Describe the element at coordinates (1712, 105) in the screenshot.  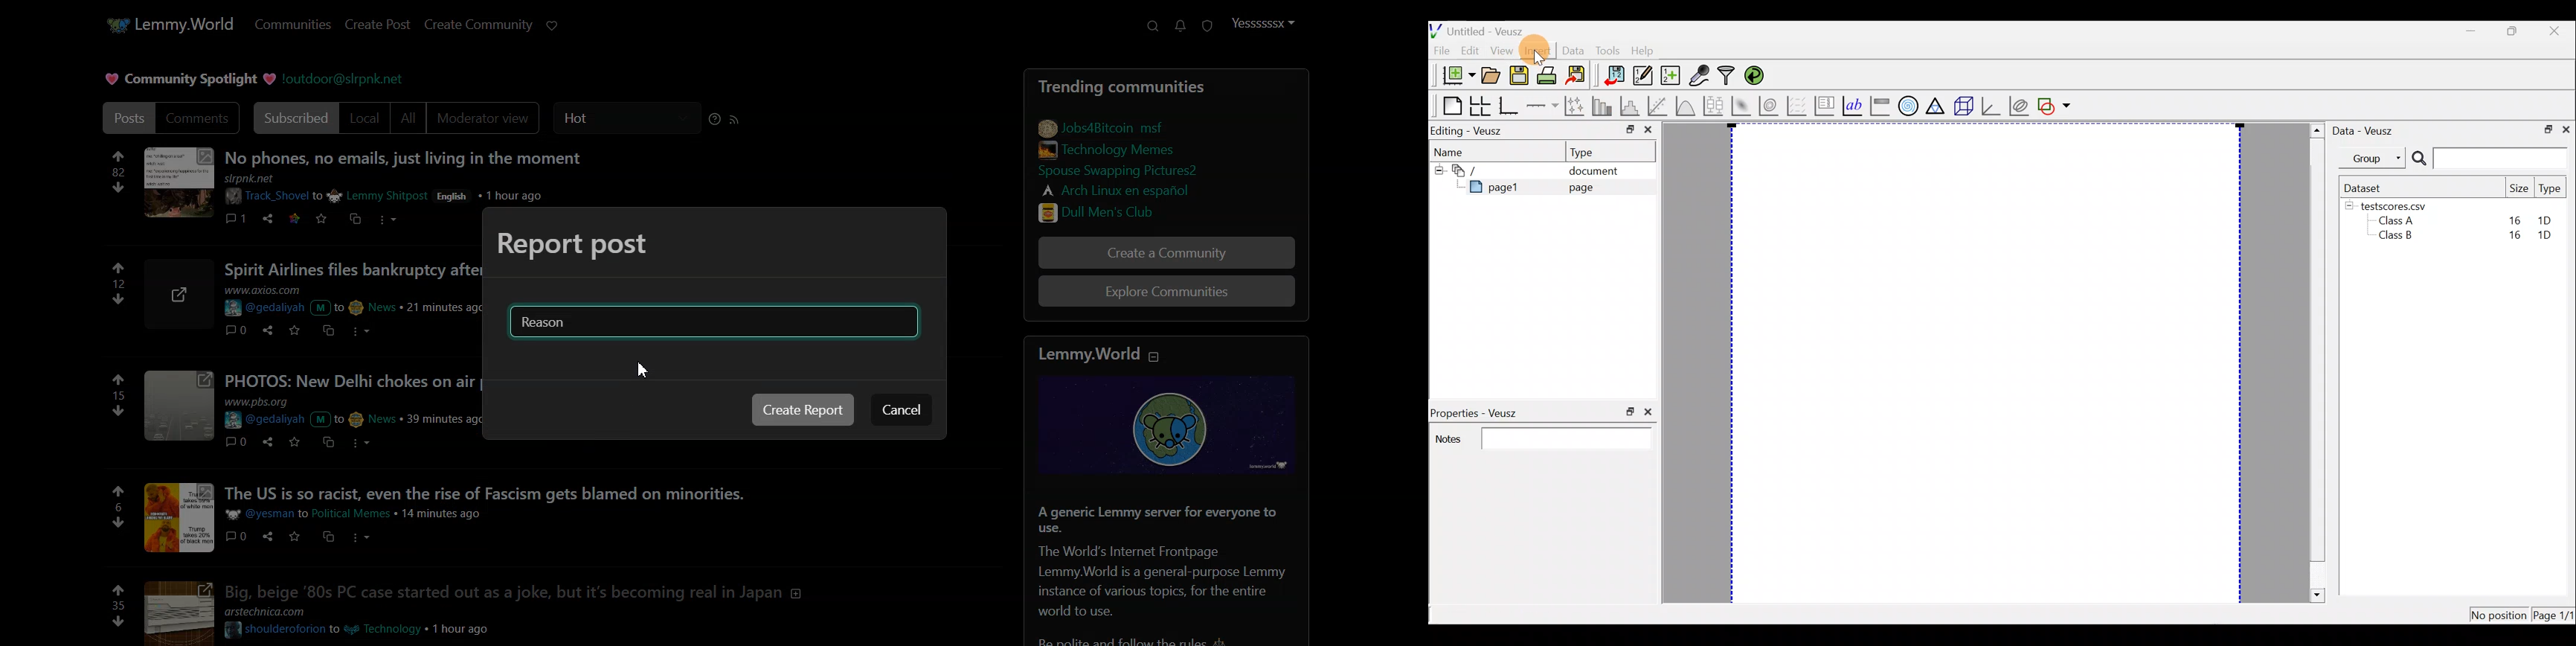
I see `Plot box plots` at that location.